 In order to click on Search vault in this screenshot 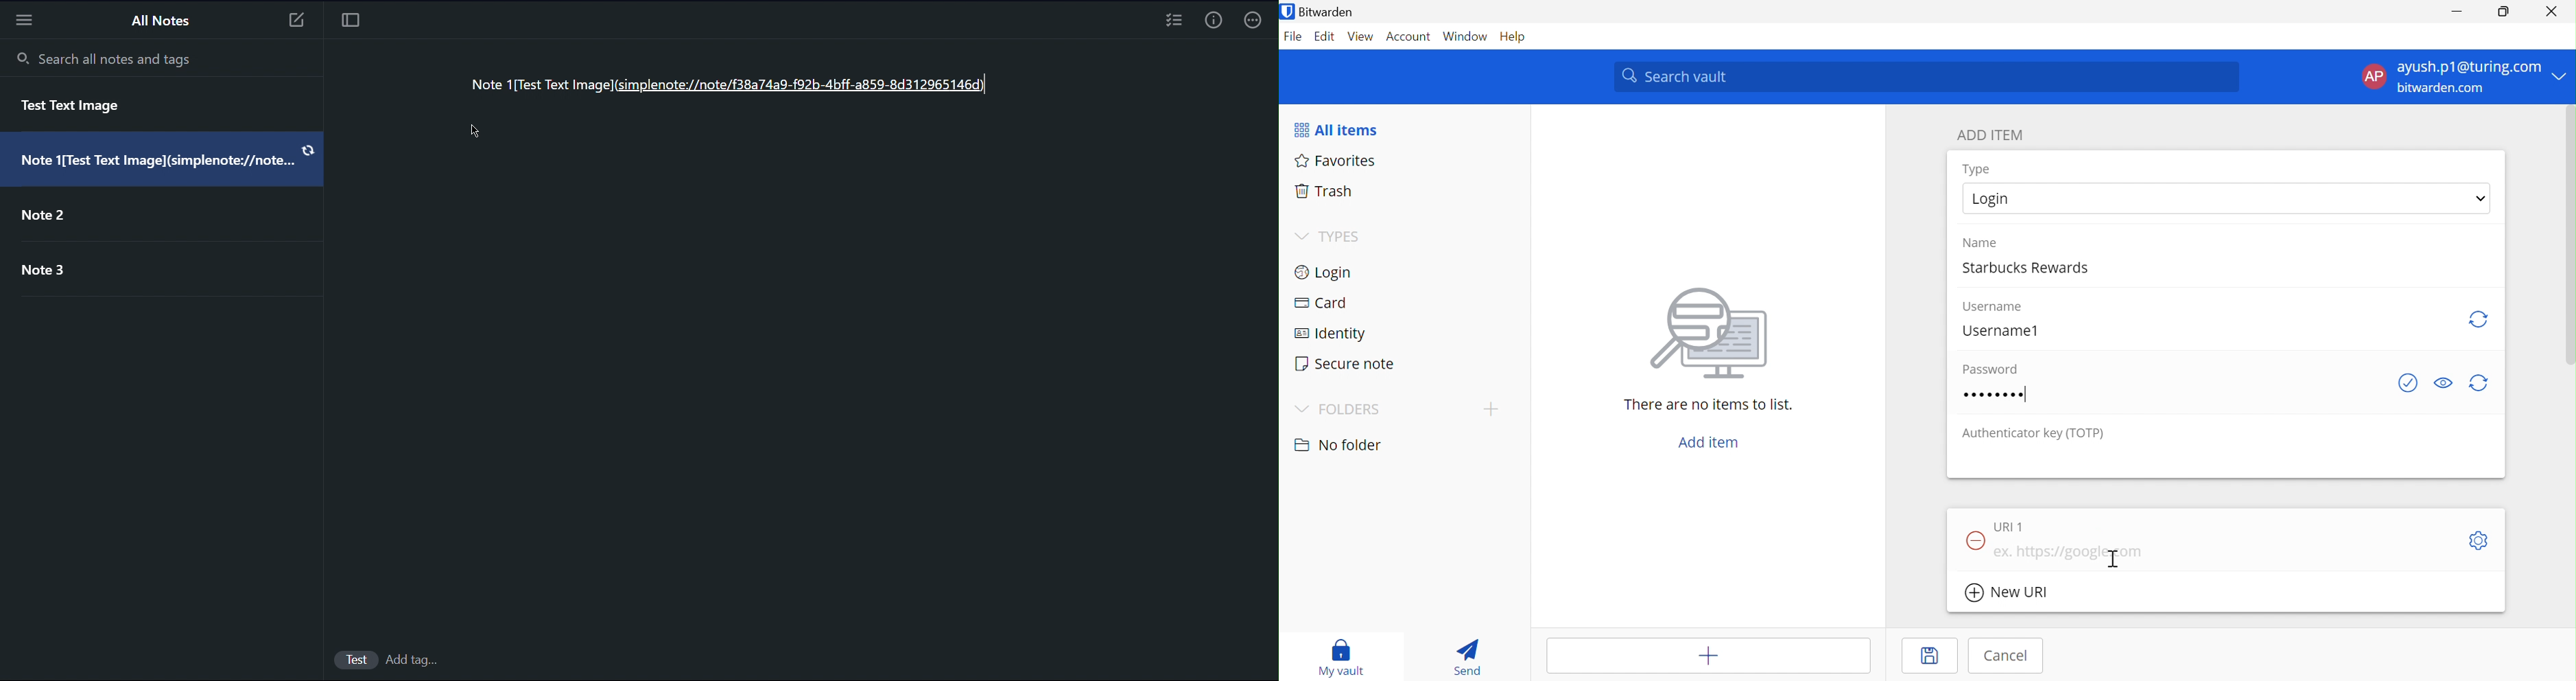, I will do `click(1926, 77)`.